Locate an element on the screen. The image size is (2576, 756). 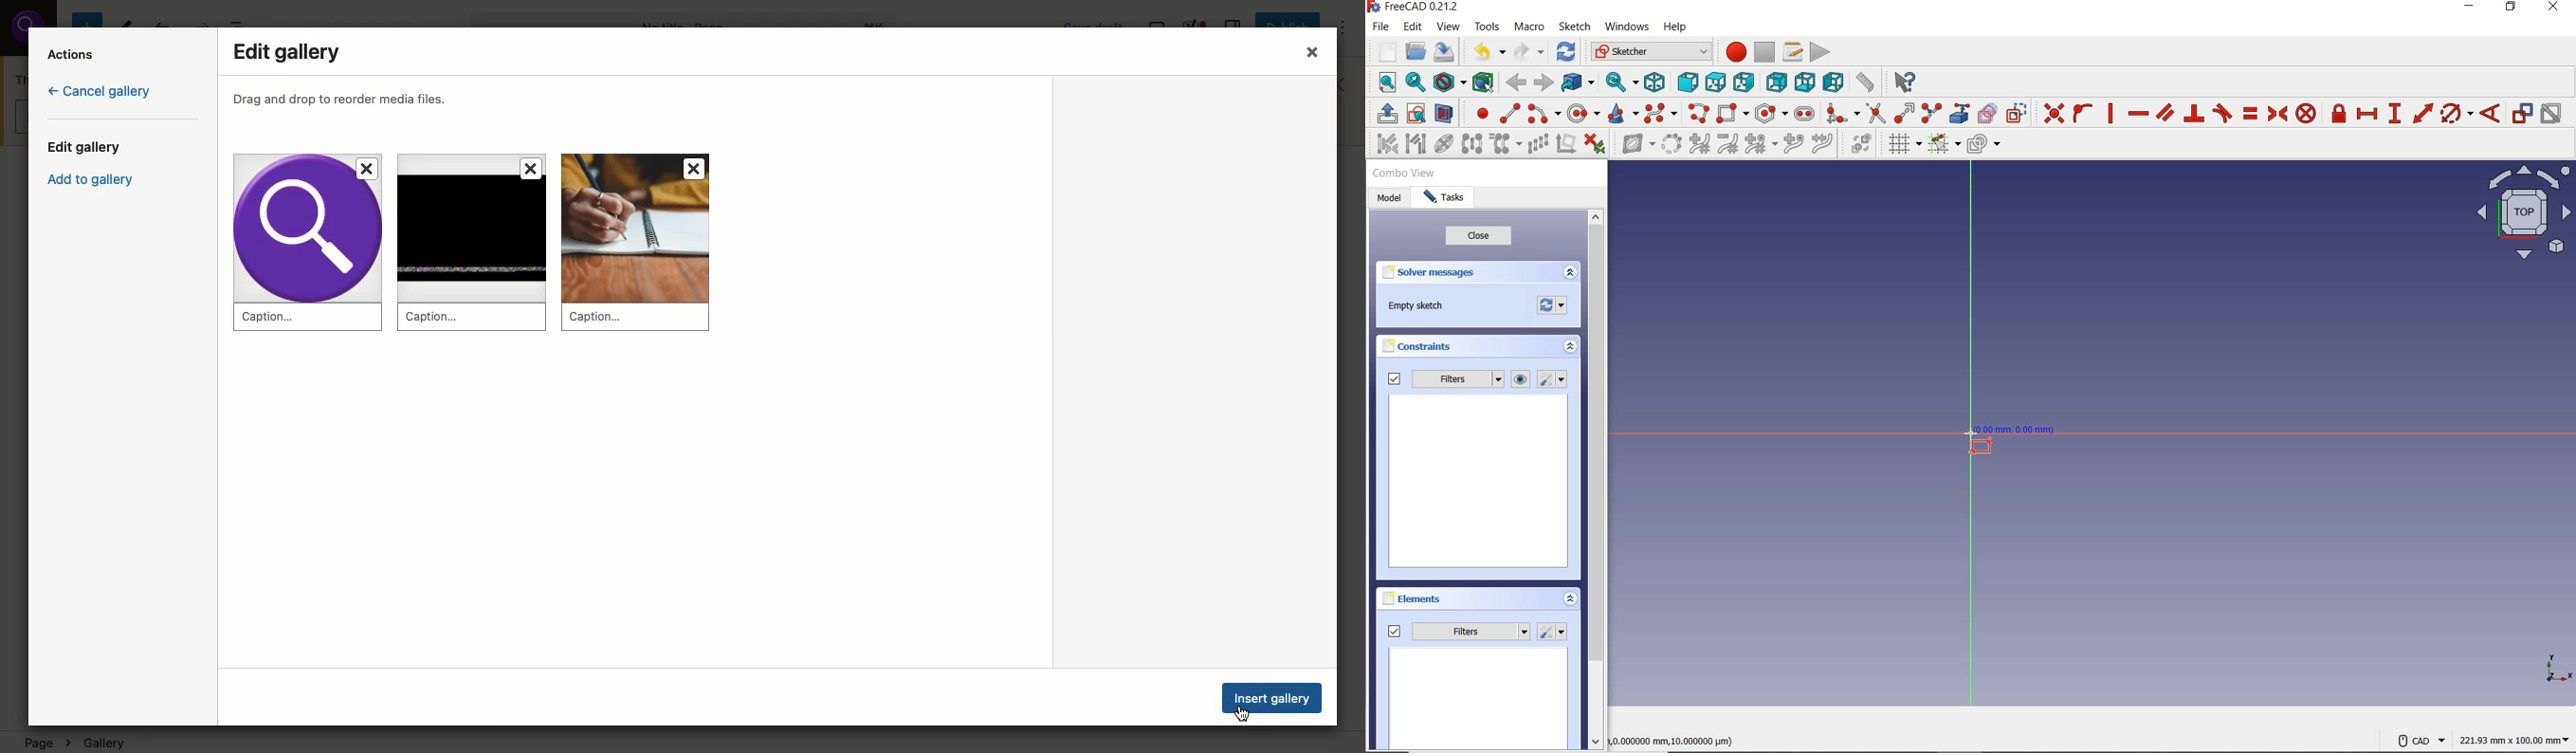
constrain coincident is located at coordinates (2052, 112).